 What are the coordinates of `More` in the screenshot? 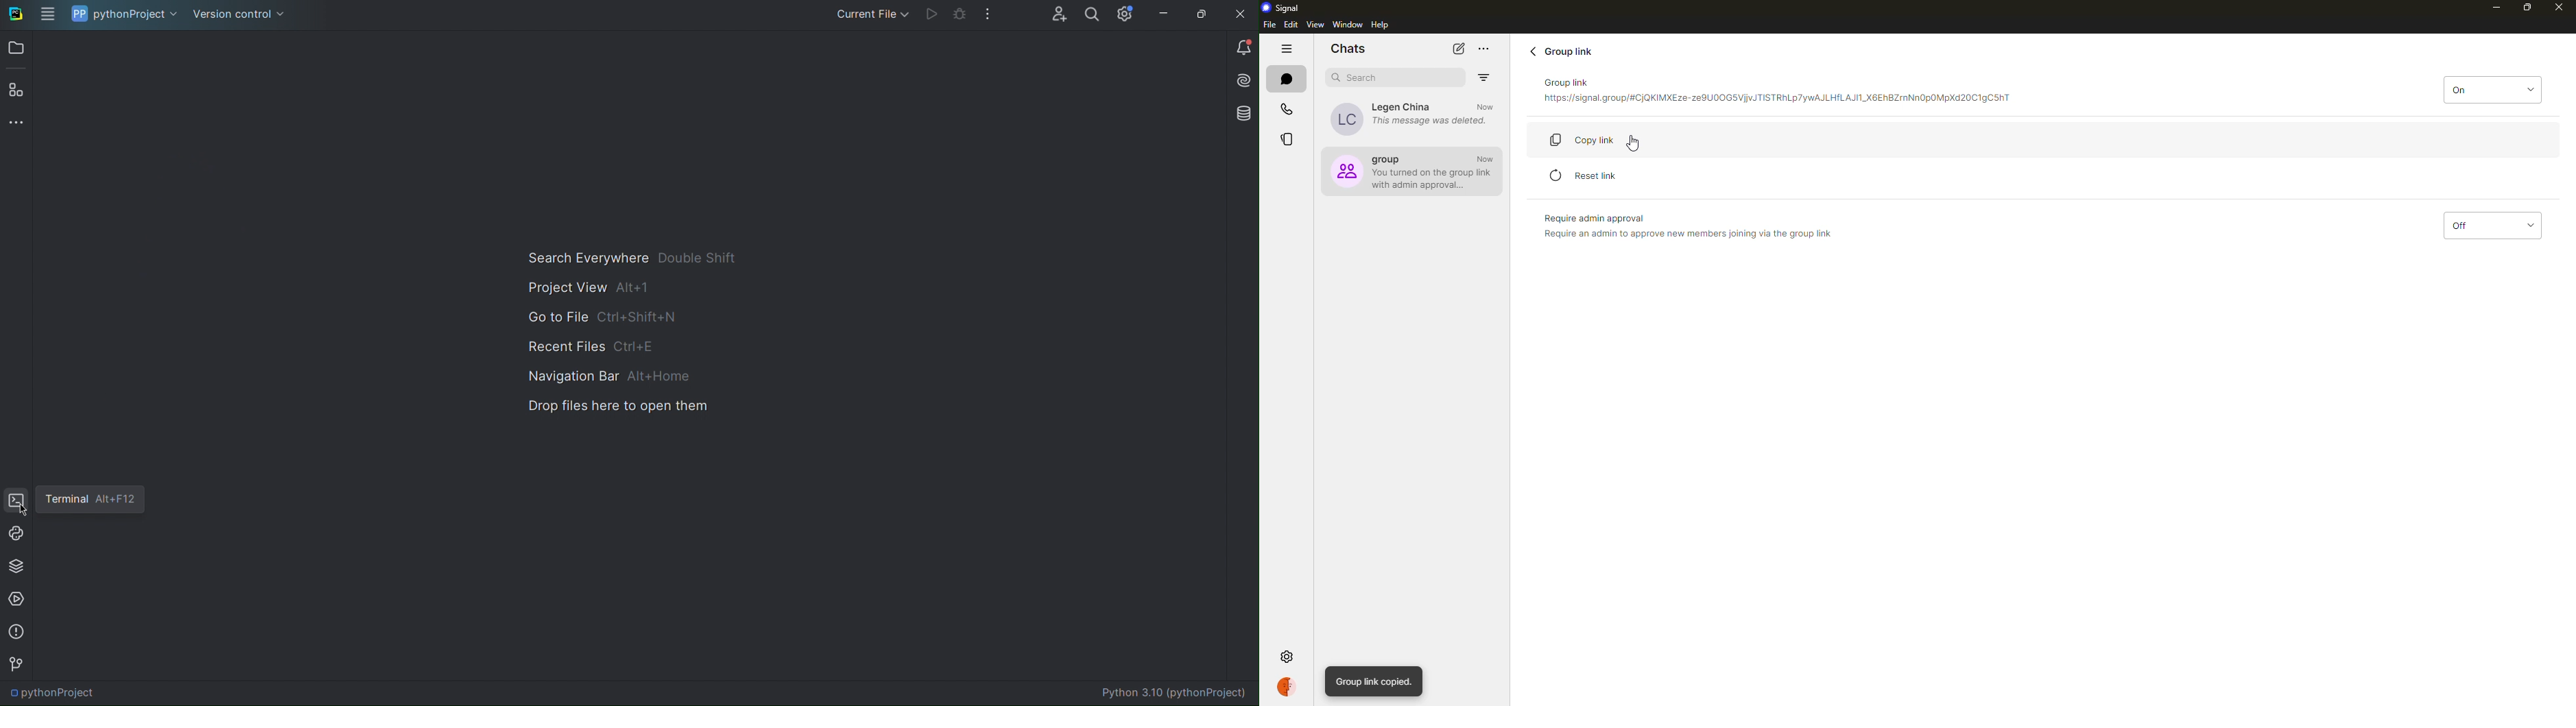 It's located at (988, 16).